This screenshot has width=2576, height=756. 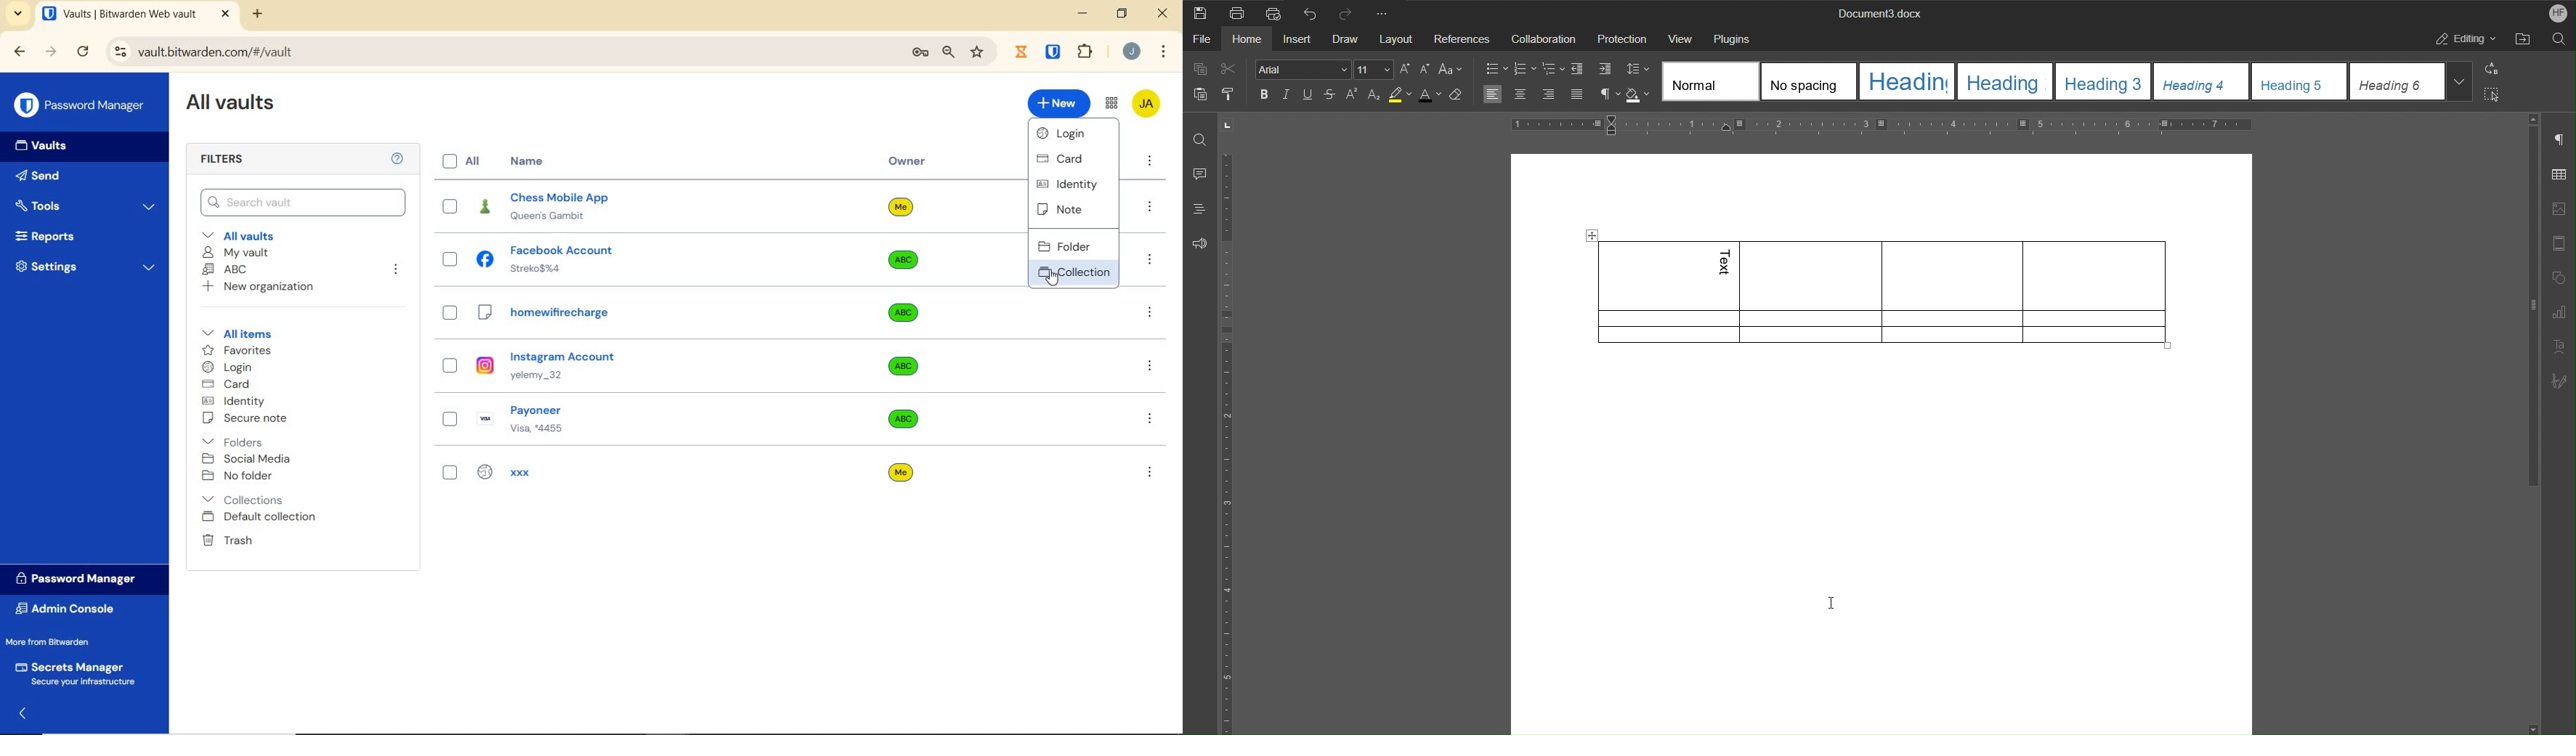 I want to click on restore, so click(x=1122, y=13).